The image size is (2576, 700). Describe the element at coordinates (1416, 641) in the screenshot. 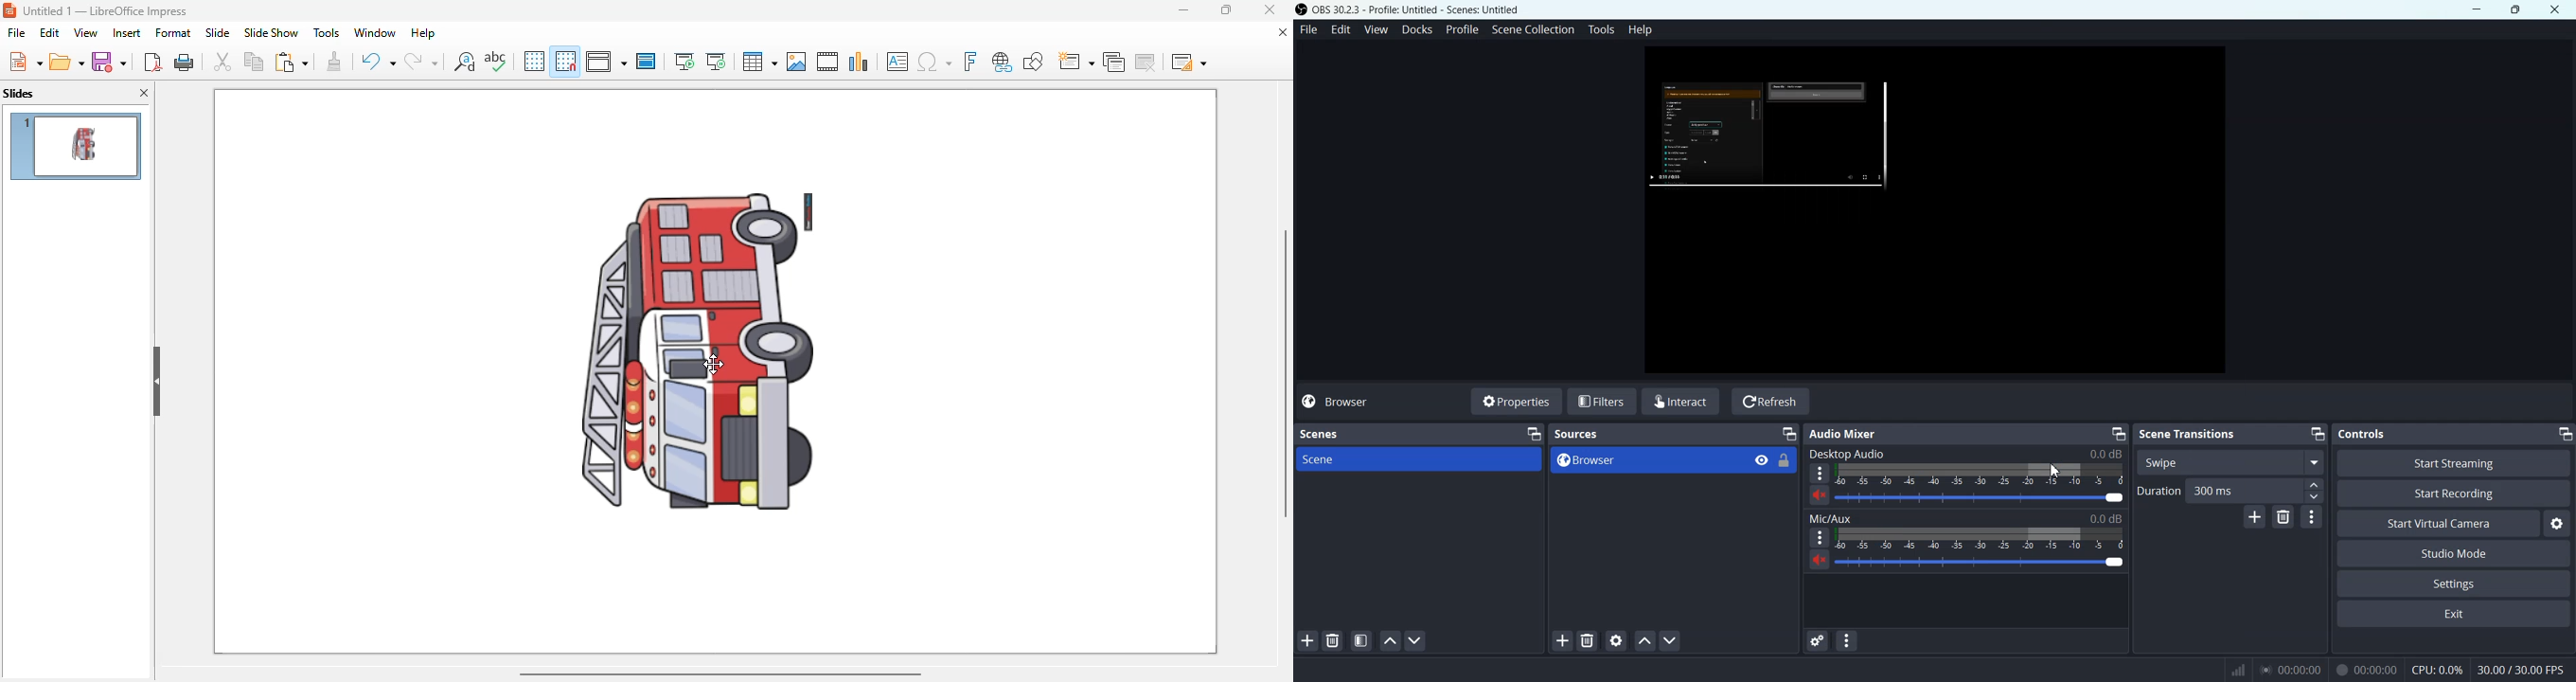

I see `Move Scene Down` at that location.